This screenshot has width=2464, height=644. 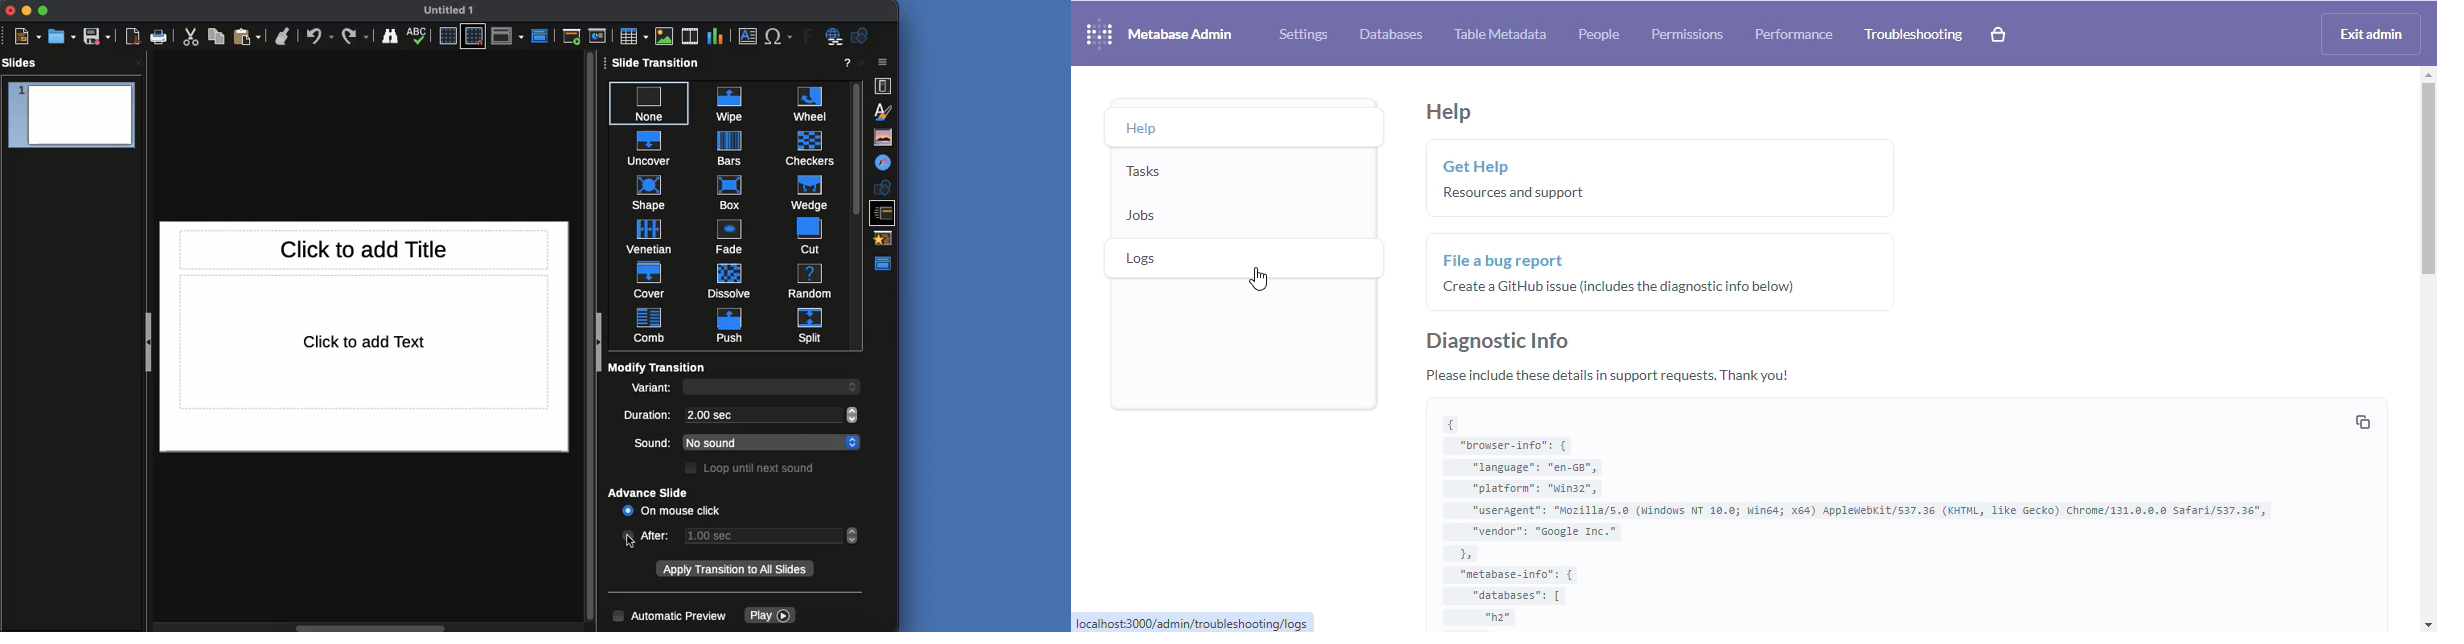 What do you see at coordinates (365, 343) in the screenshot?
I see `Text` at bounding box center [365, 343].